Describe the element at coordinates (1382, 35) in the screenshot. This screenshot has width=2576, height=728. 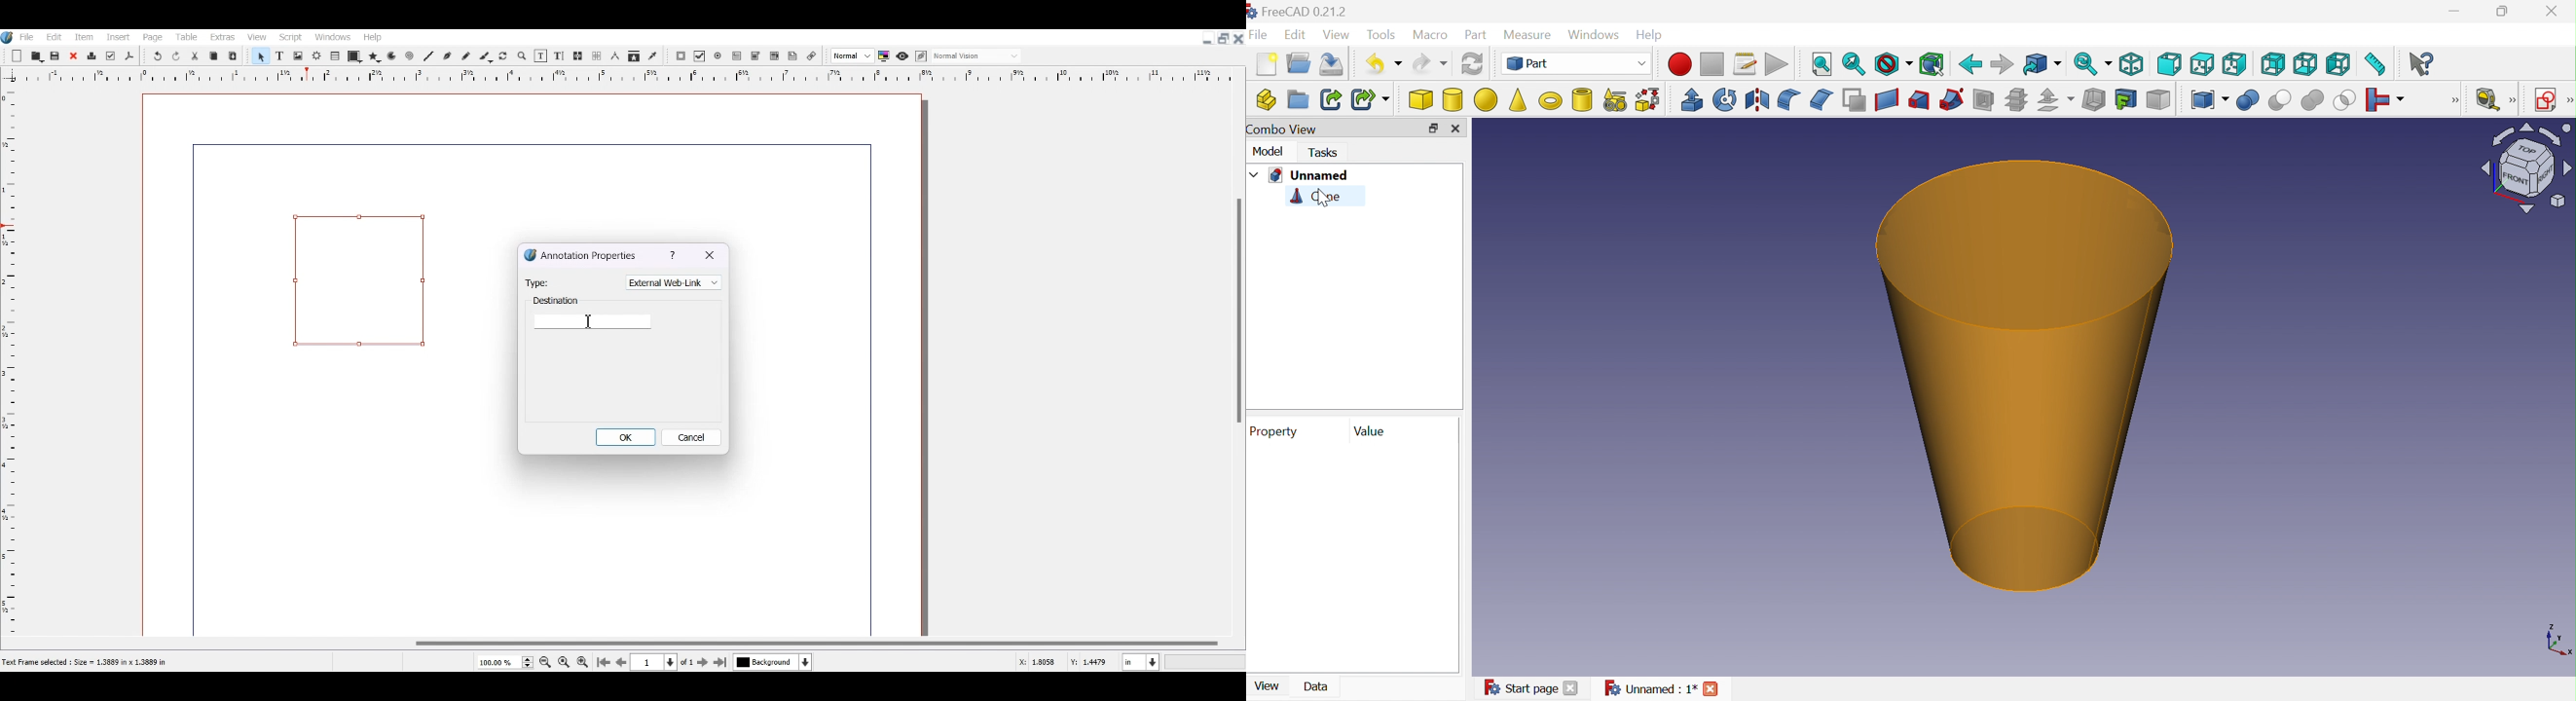
I see `Tools` at that location.